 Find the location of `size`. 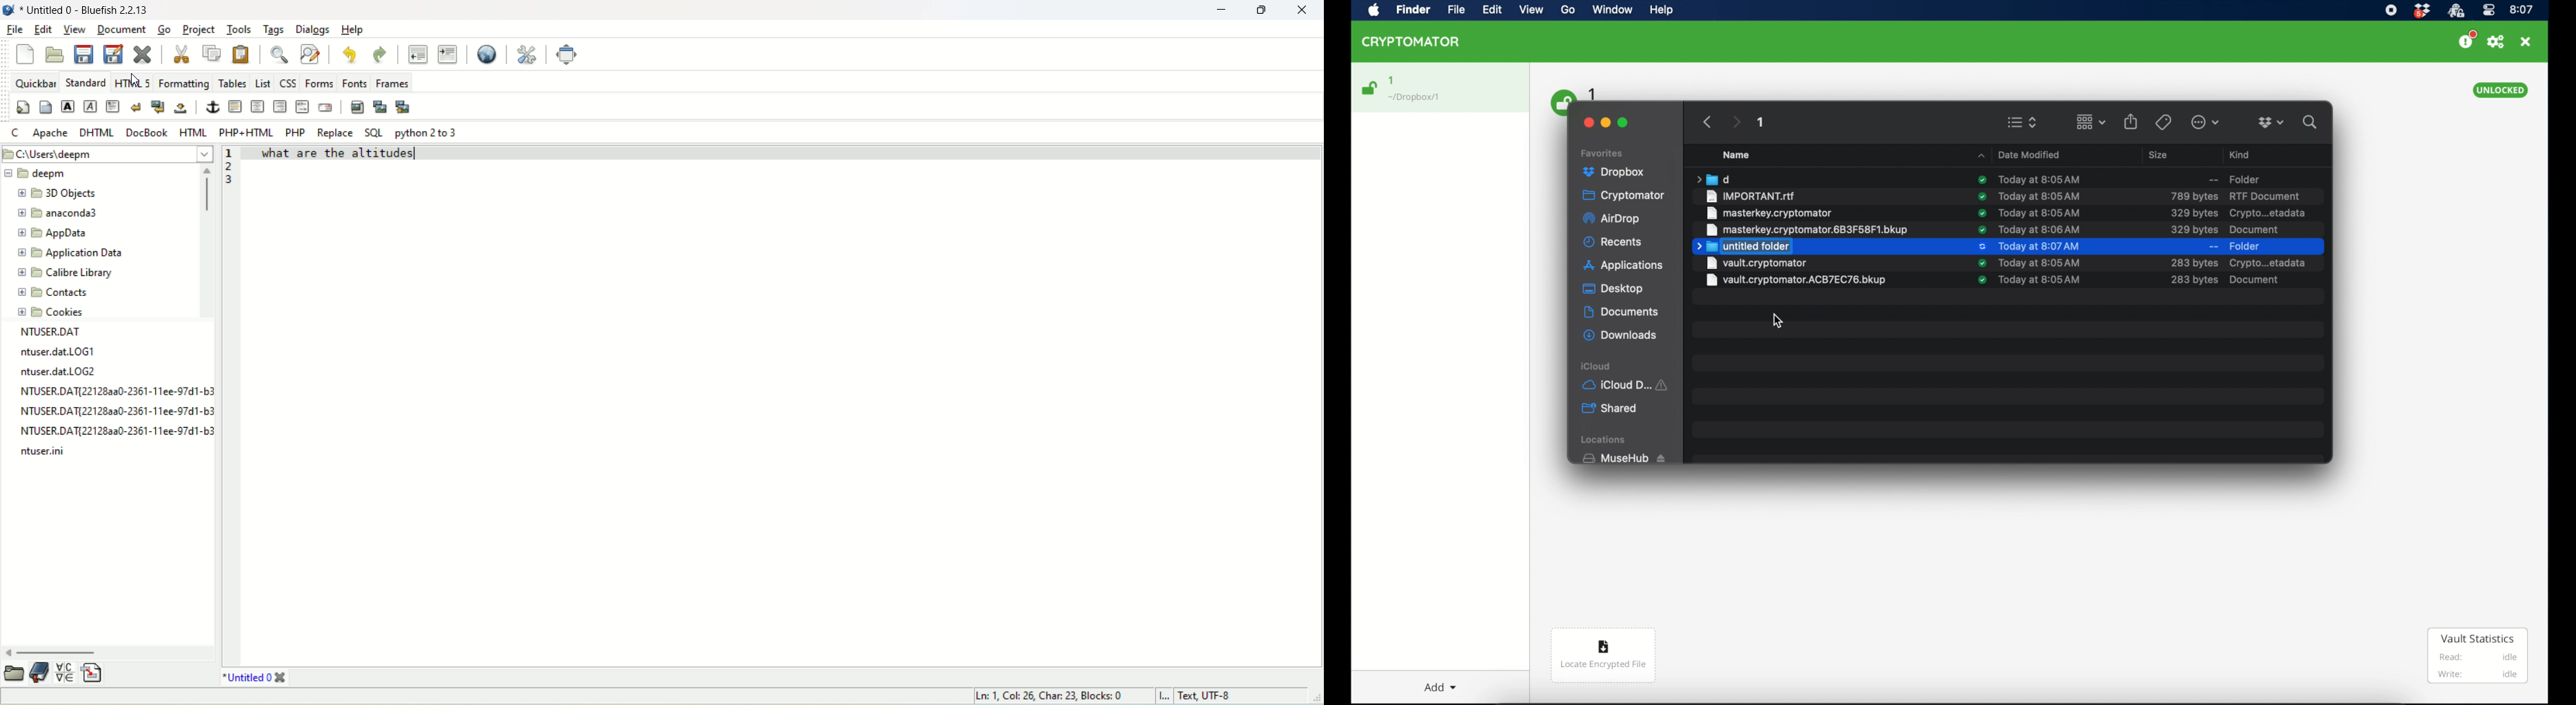

size is located at coordinates (2192, 229).